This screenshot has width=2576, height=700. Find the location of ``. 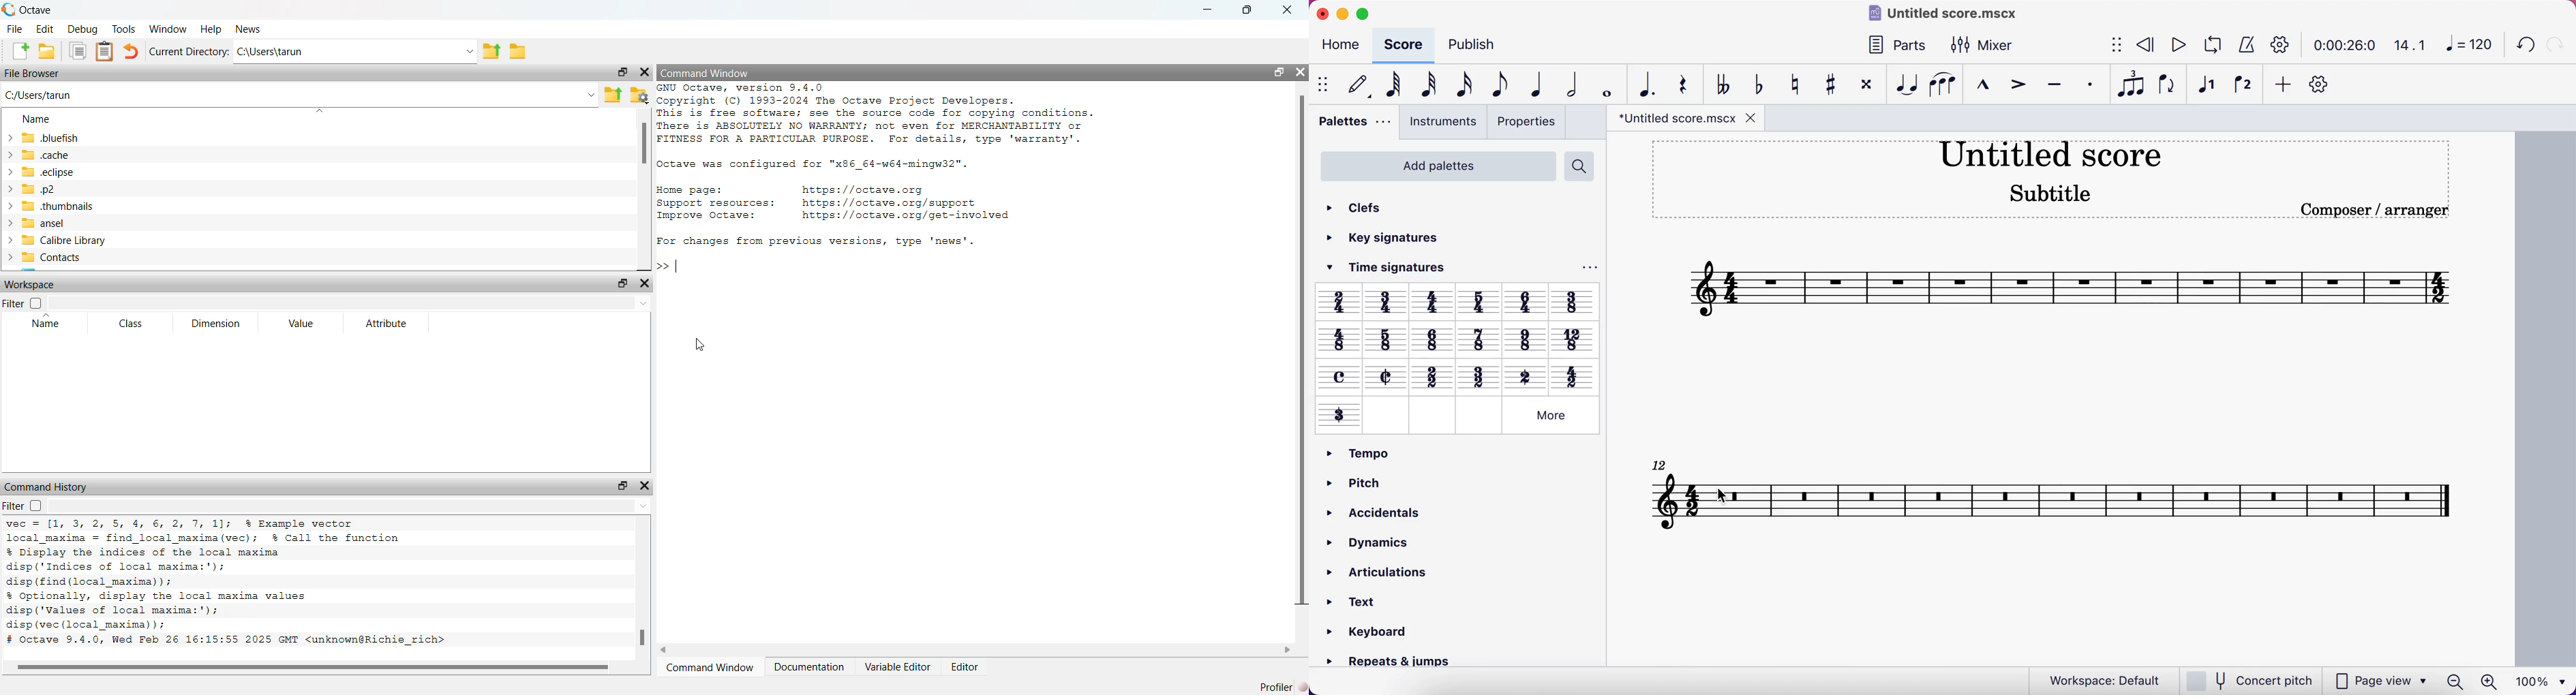

 is located at coordinates (1432, 376).